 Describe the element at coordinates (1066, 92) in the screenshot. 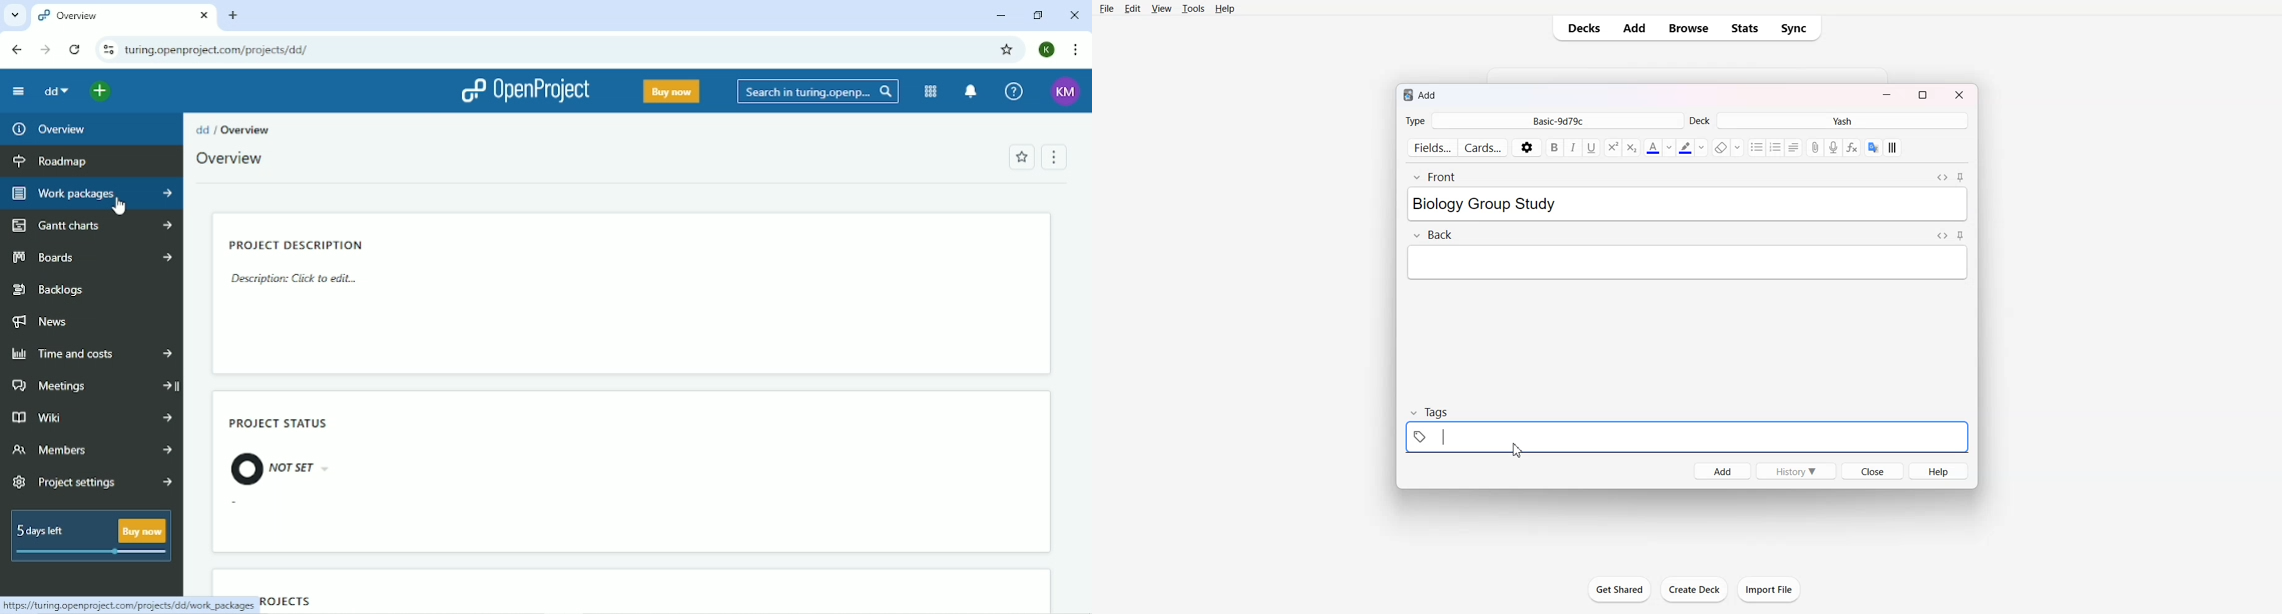

I see `Account` at that location.